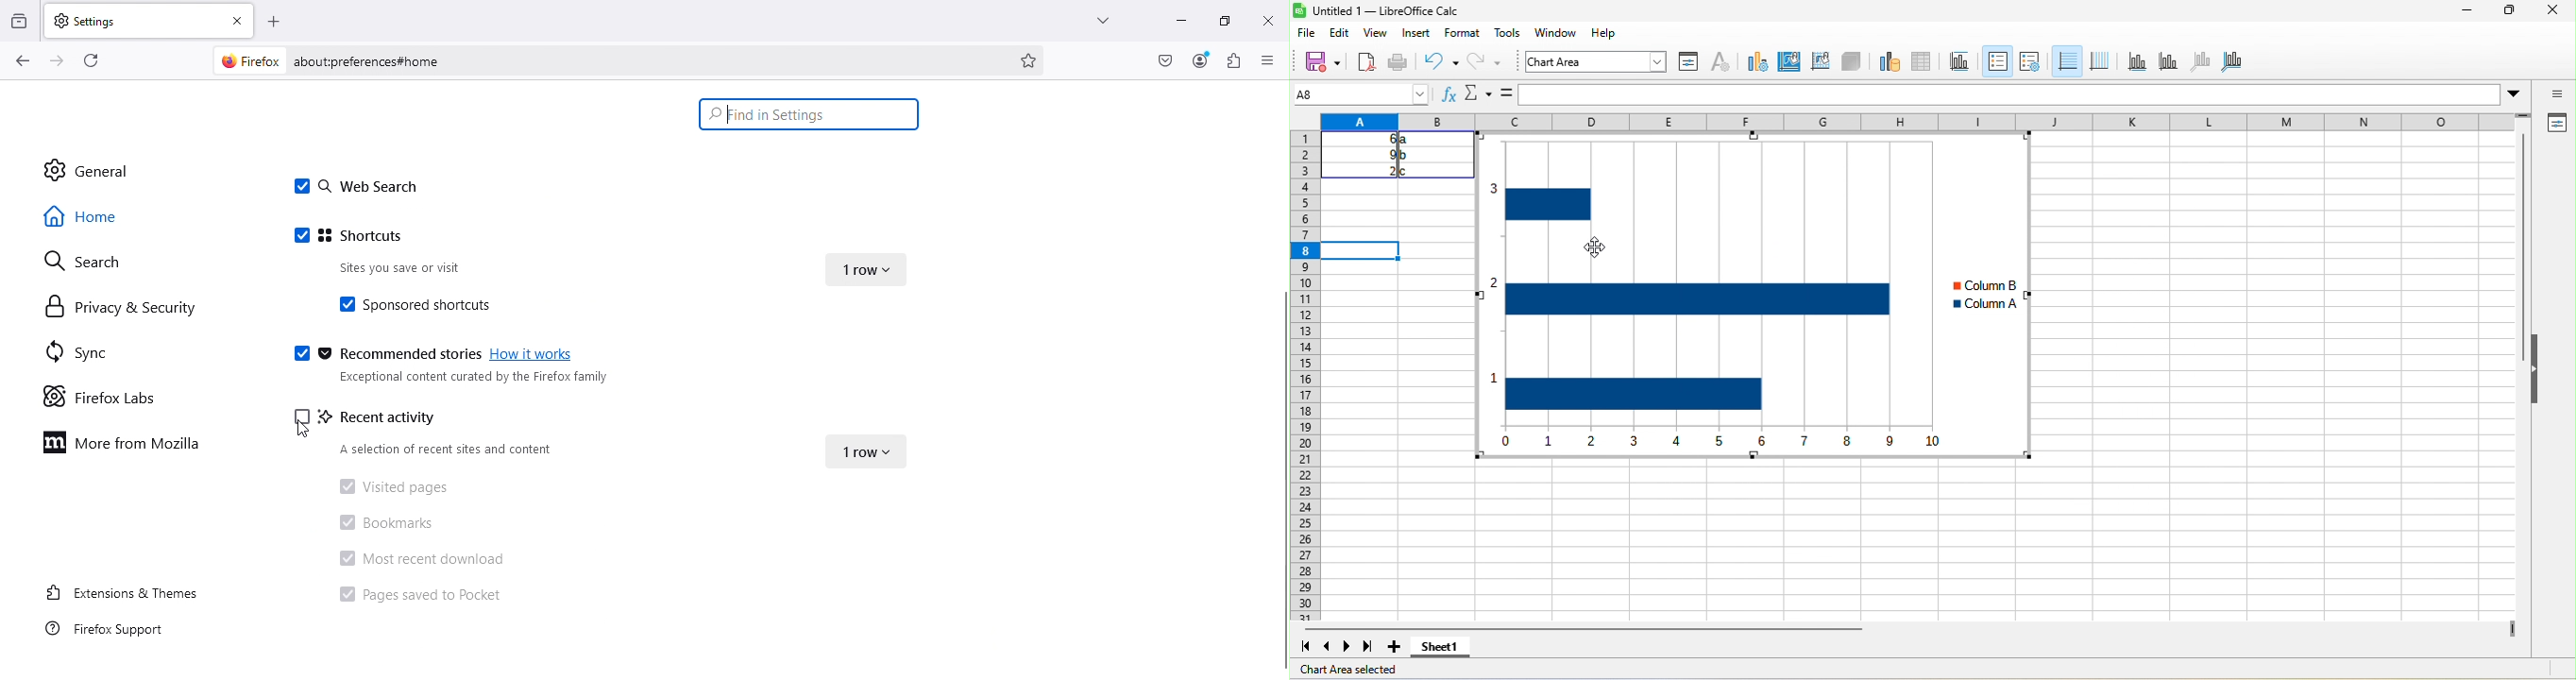 Image resolution: width=2576 pixels, height=700 pixels. Describe the element at coordinates (113, 630) in the screenshot. I see `Firefox support` at that location.